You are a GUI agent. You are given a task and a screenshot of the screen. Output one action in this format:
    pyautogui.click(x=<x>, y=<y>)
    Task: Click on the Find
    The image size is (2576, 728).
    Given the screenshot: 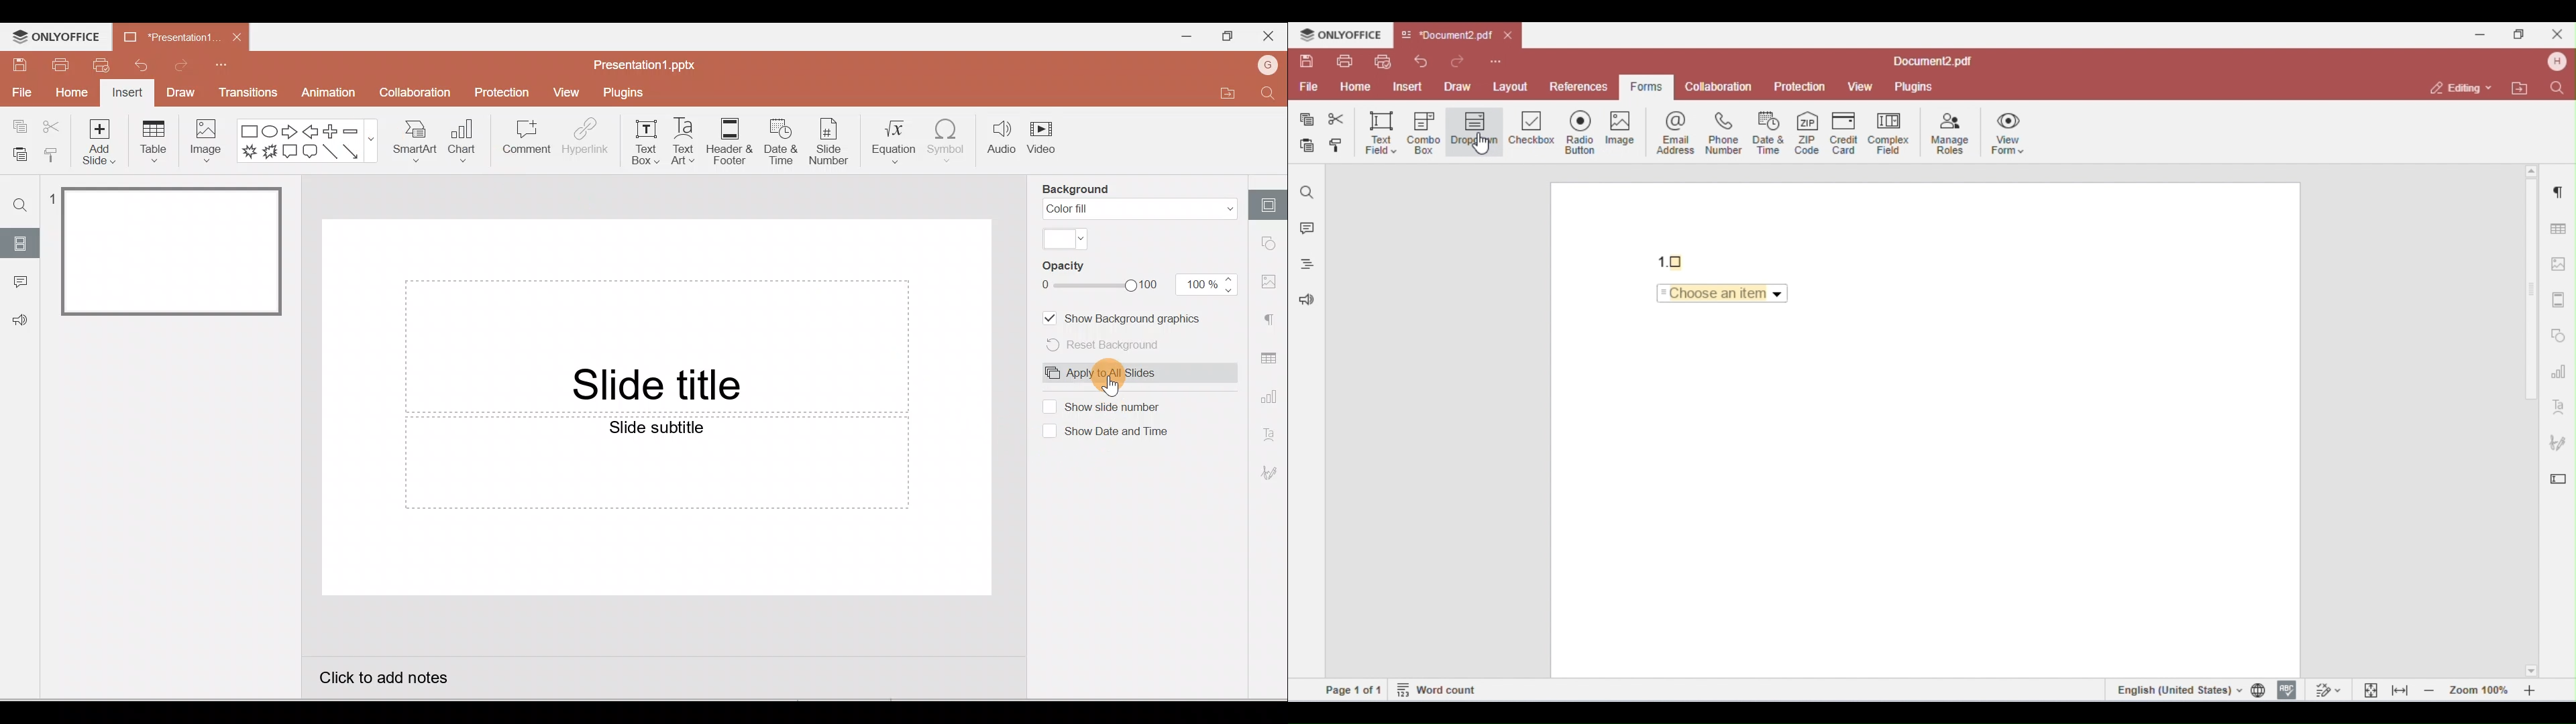 What is the action you would take?
    pyautogui.click(x=1269, y=95)
    